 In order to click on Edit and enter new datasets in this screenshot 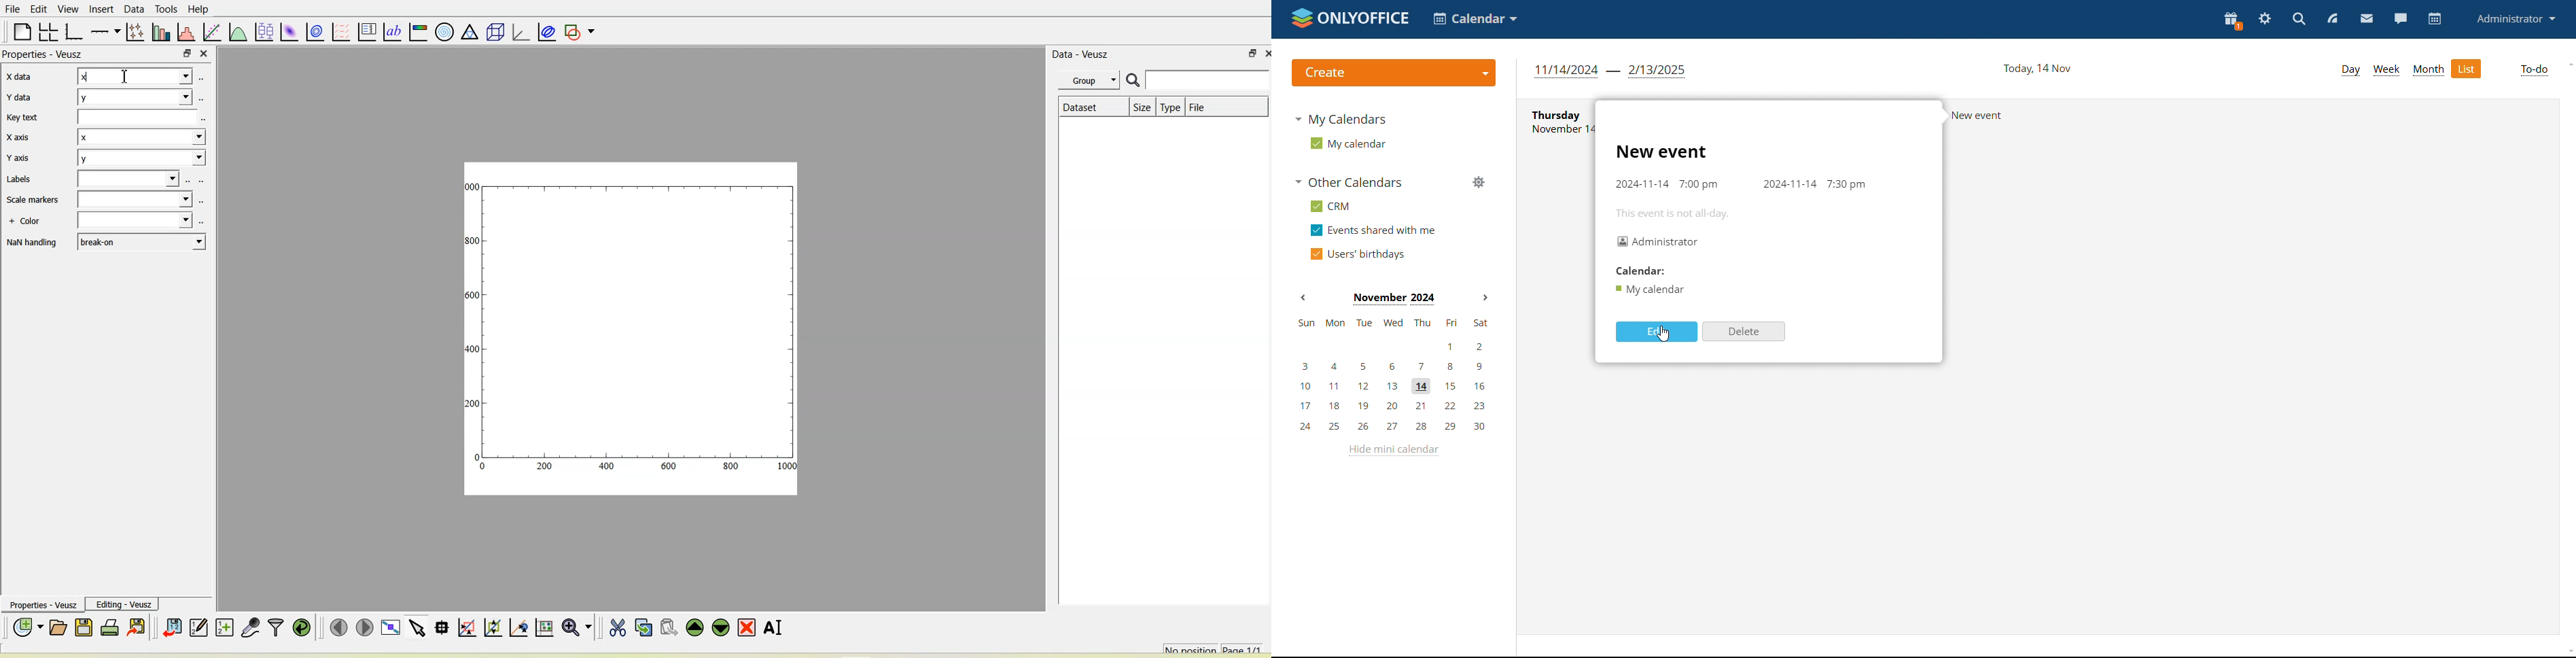, I will do `click(197, 627)`.